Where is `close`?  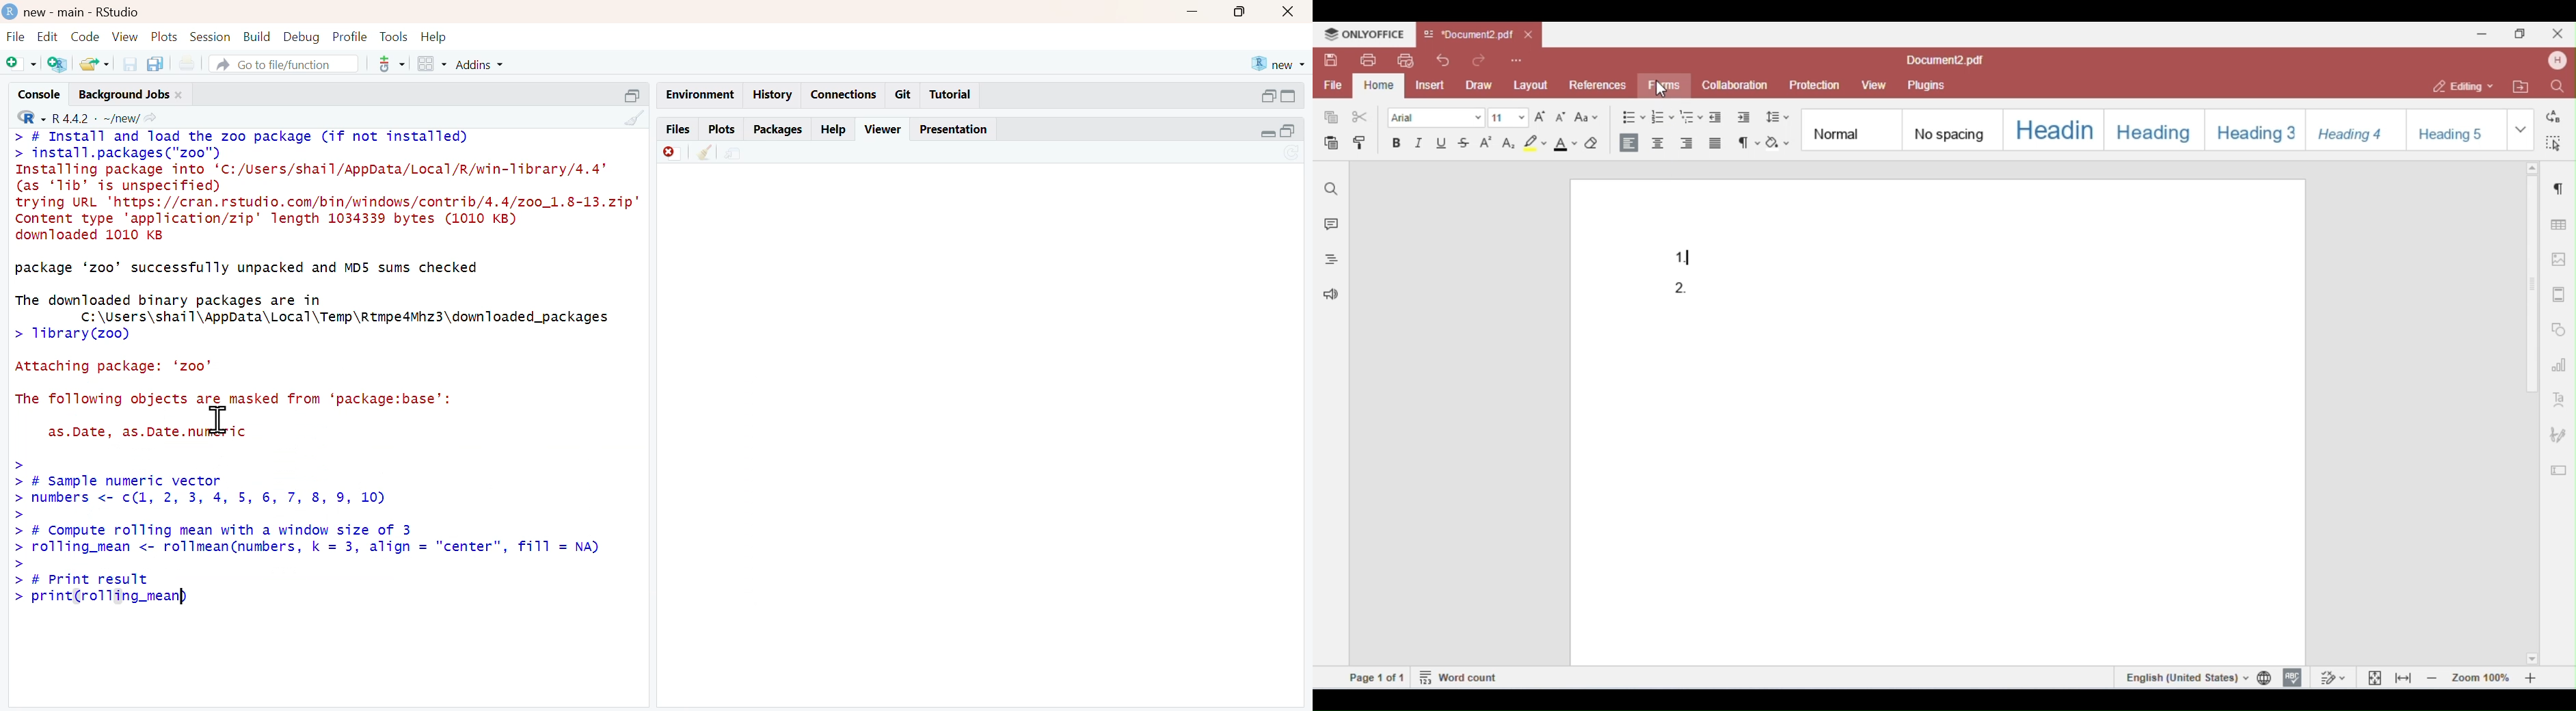
close is located at coordinates (1288, 12).